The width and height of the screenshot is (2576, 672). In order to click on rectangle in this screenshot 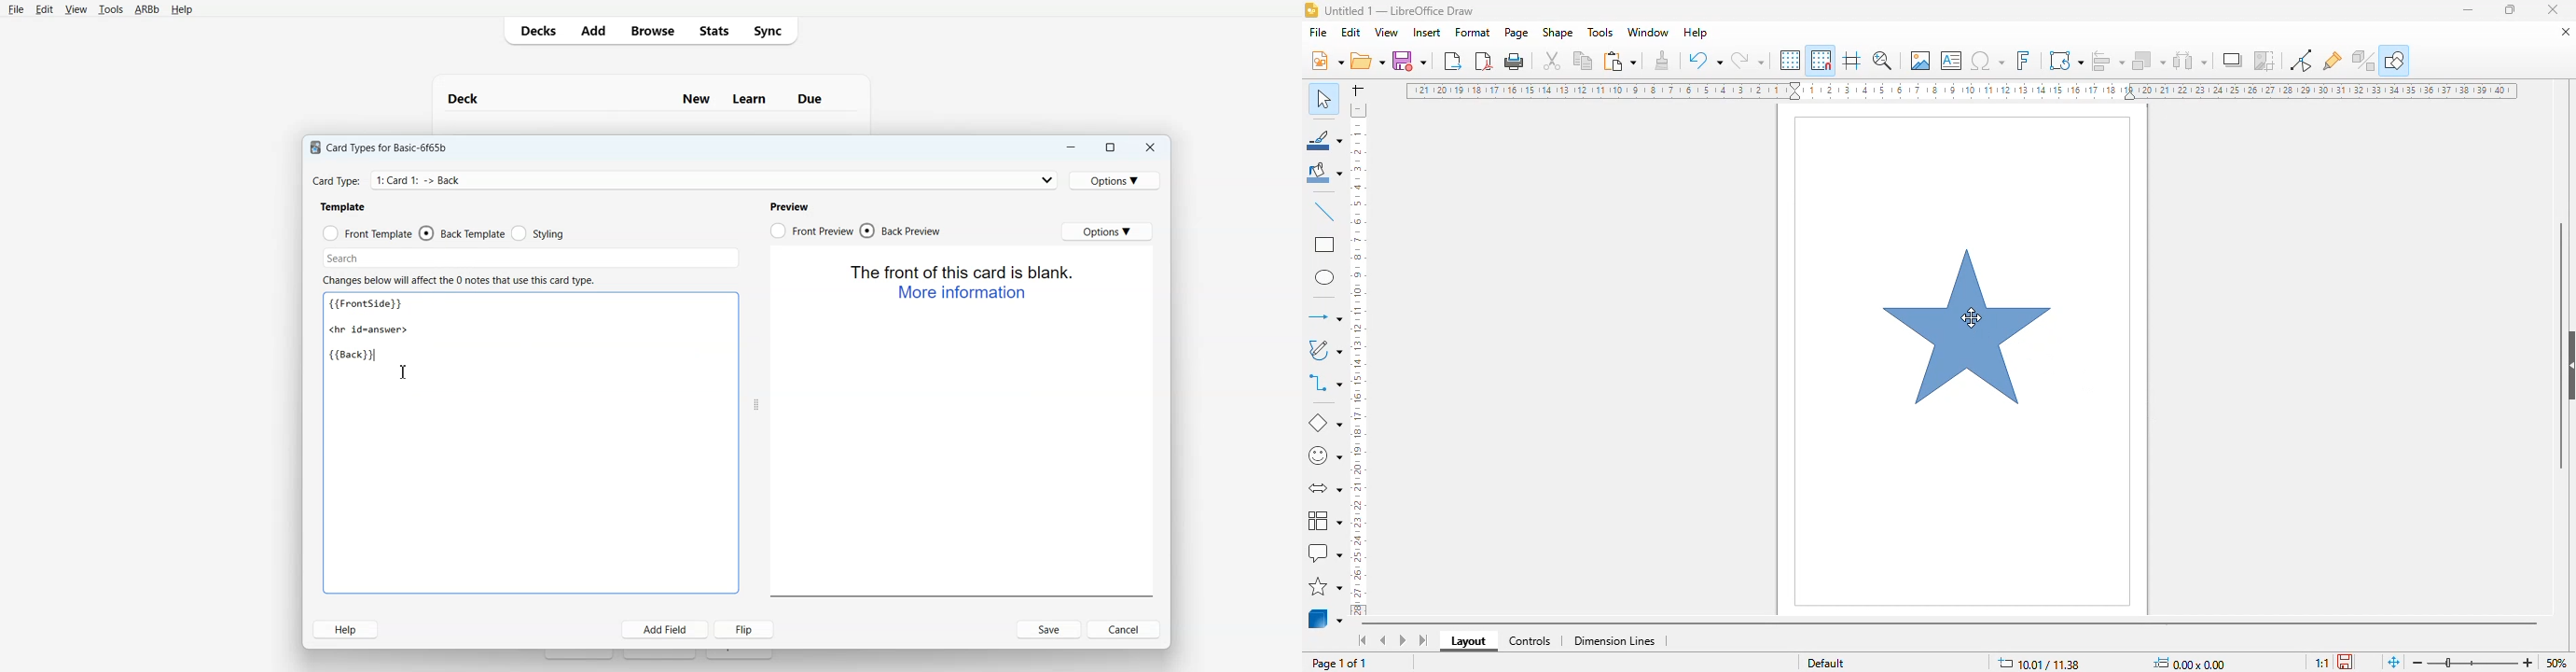, I will do `click(1324, 245)`.